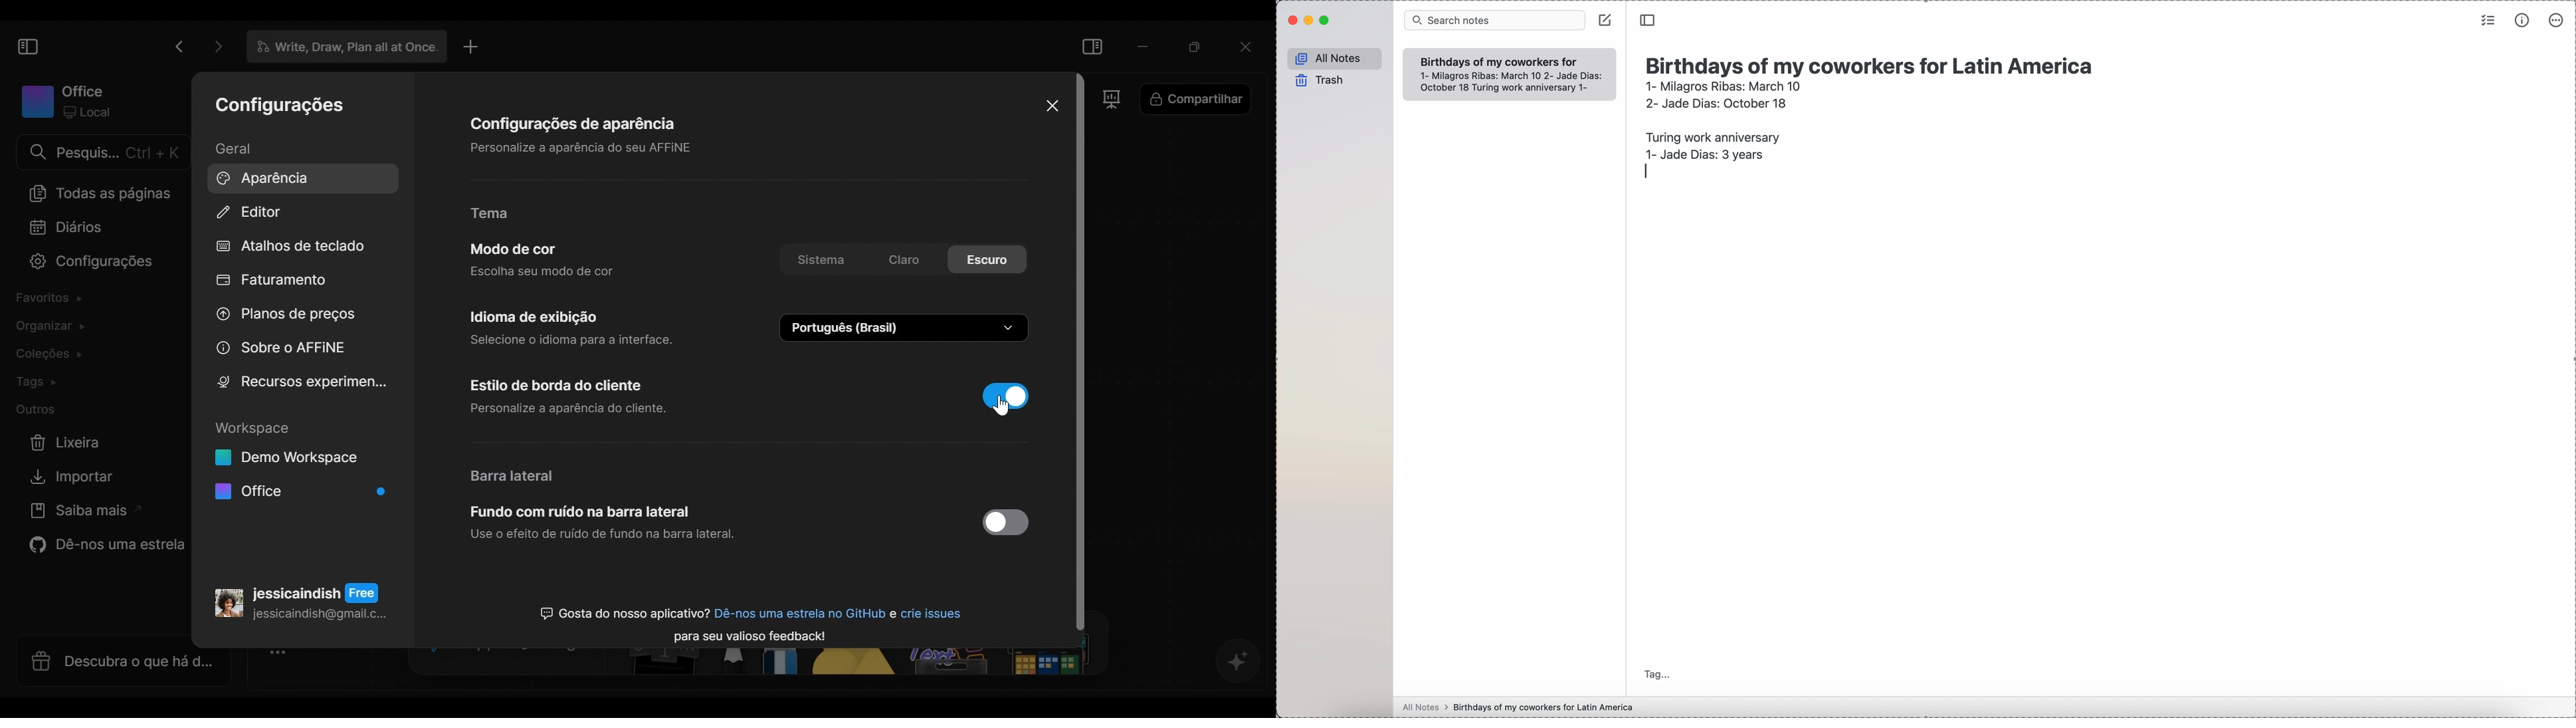 The height and width of the screenshot is (728, 2576). Describe the element at coordinates (573, 326) in the screenshot. I see `Display settings` at that location.